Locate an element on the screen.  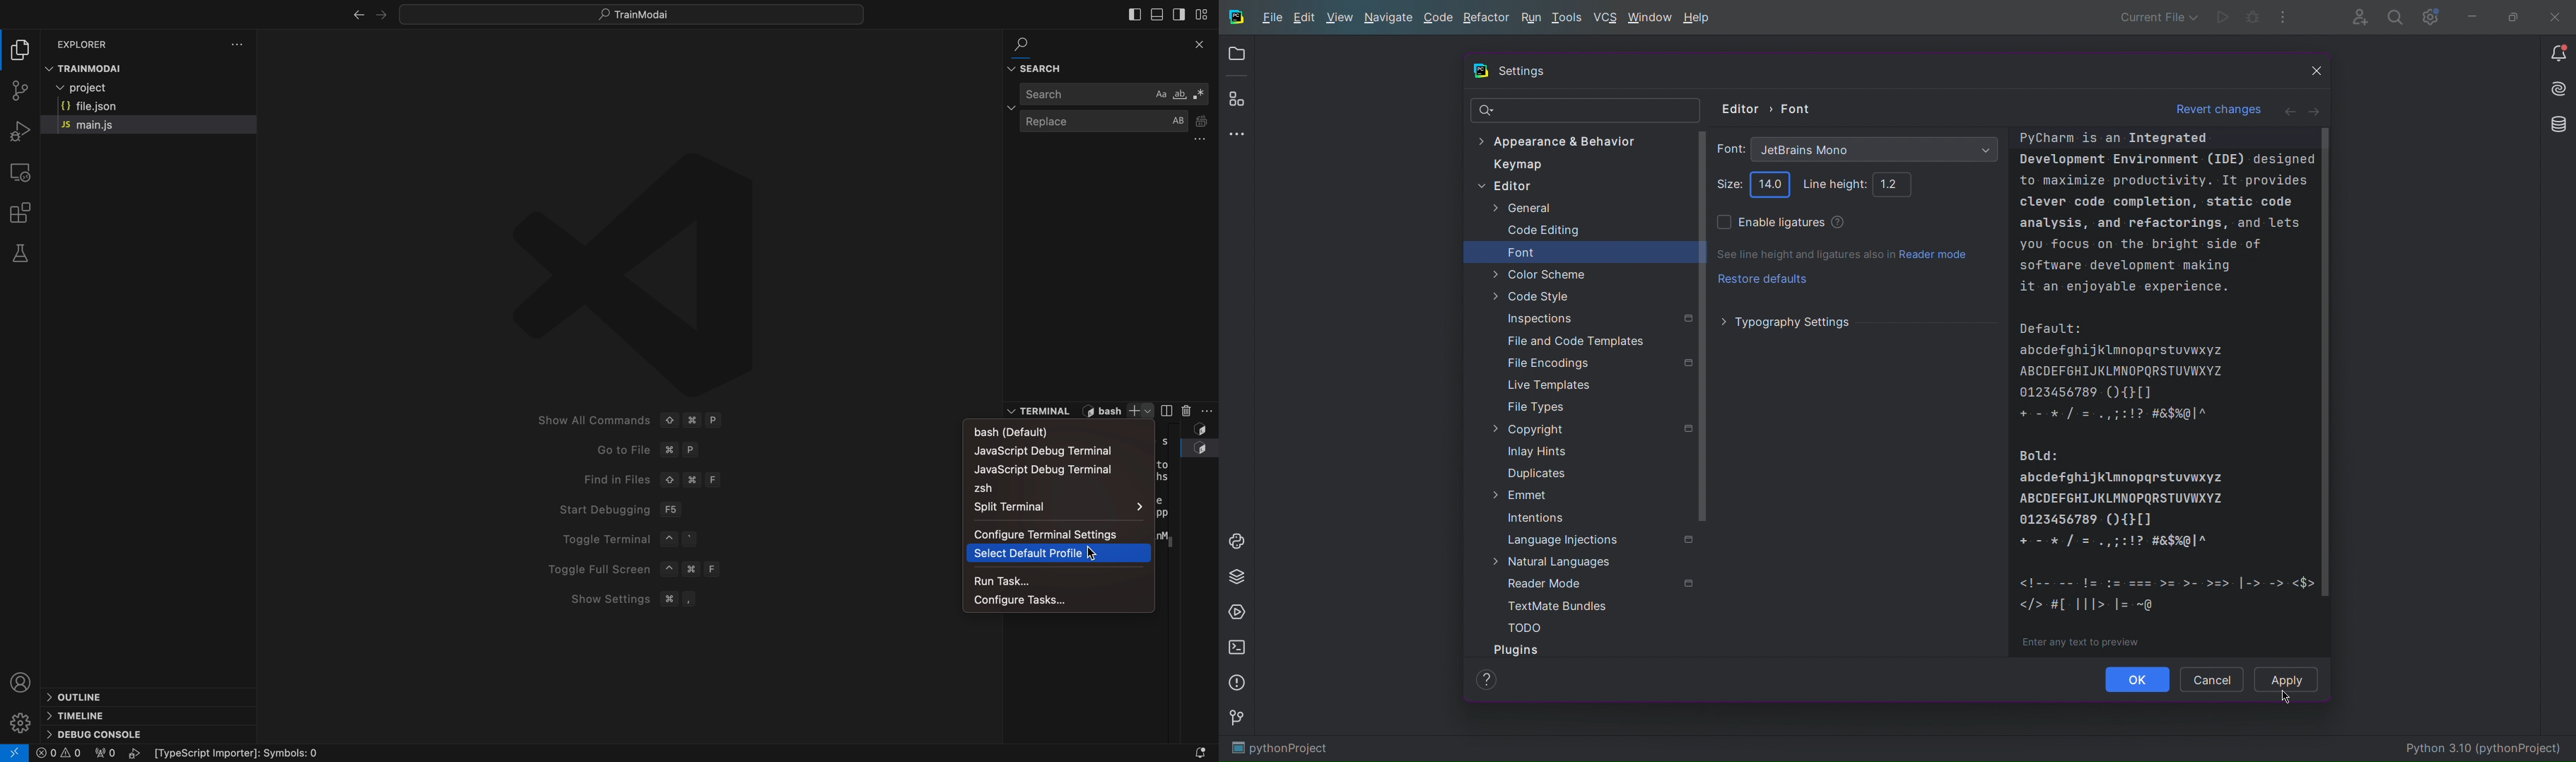
Scrollbar is located at coordinates (1701, 327).